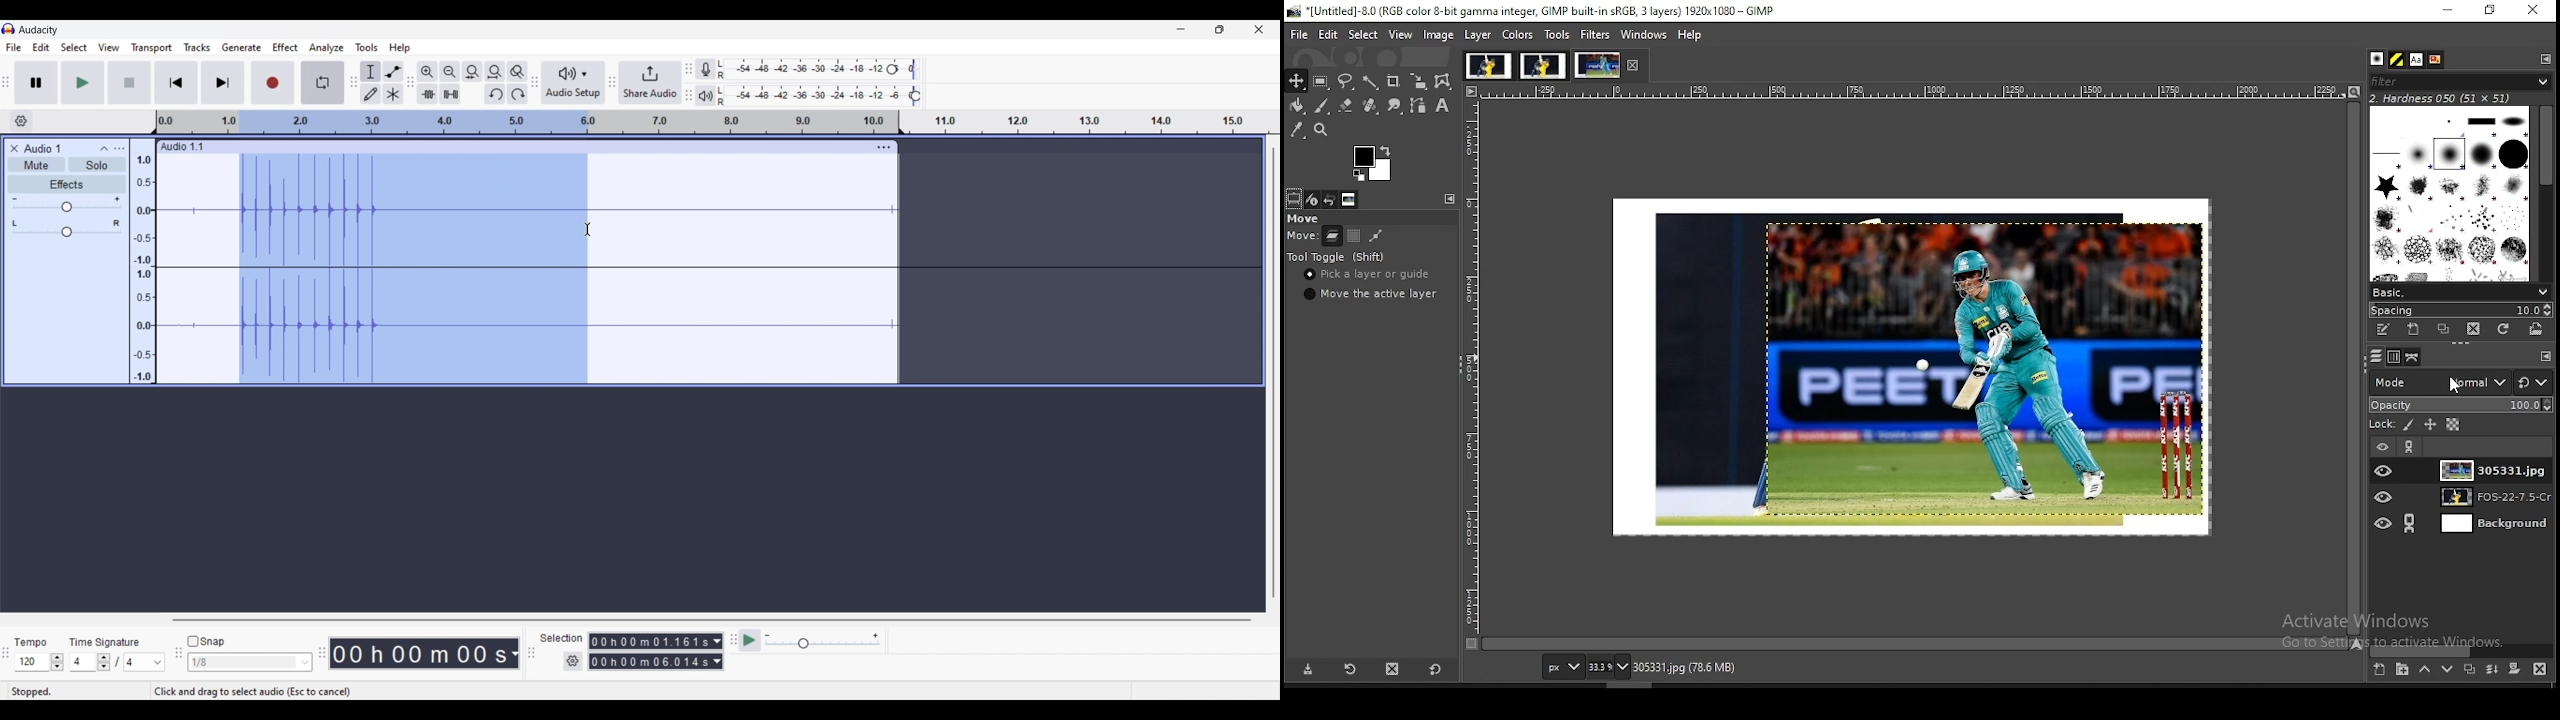  What do you see at coordinates (2516, 669) in the screenshot?
I see `mask` at bounding box center [2516, 669].